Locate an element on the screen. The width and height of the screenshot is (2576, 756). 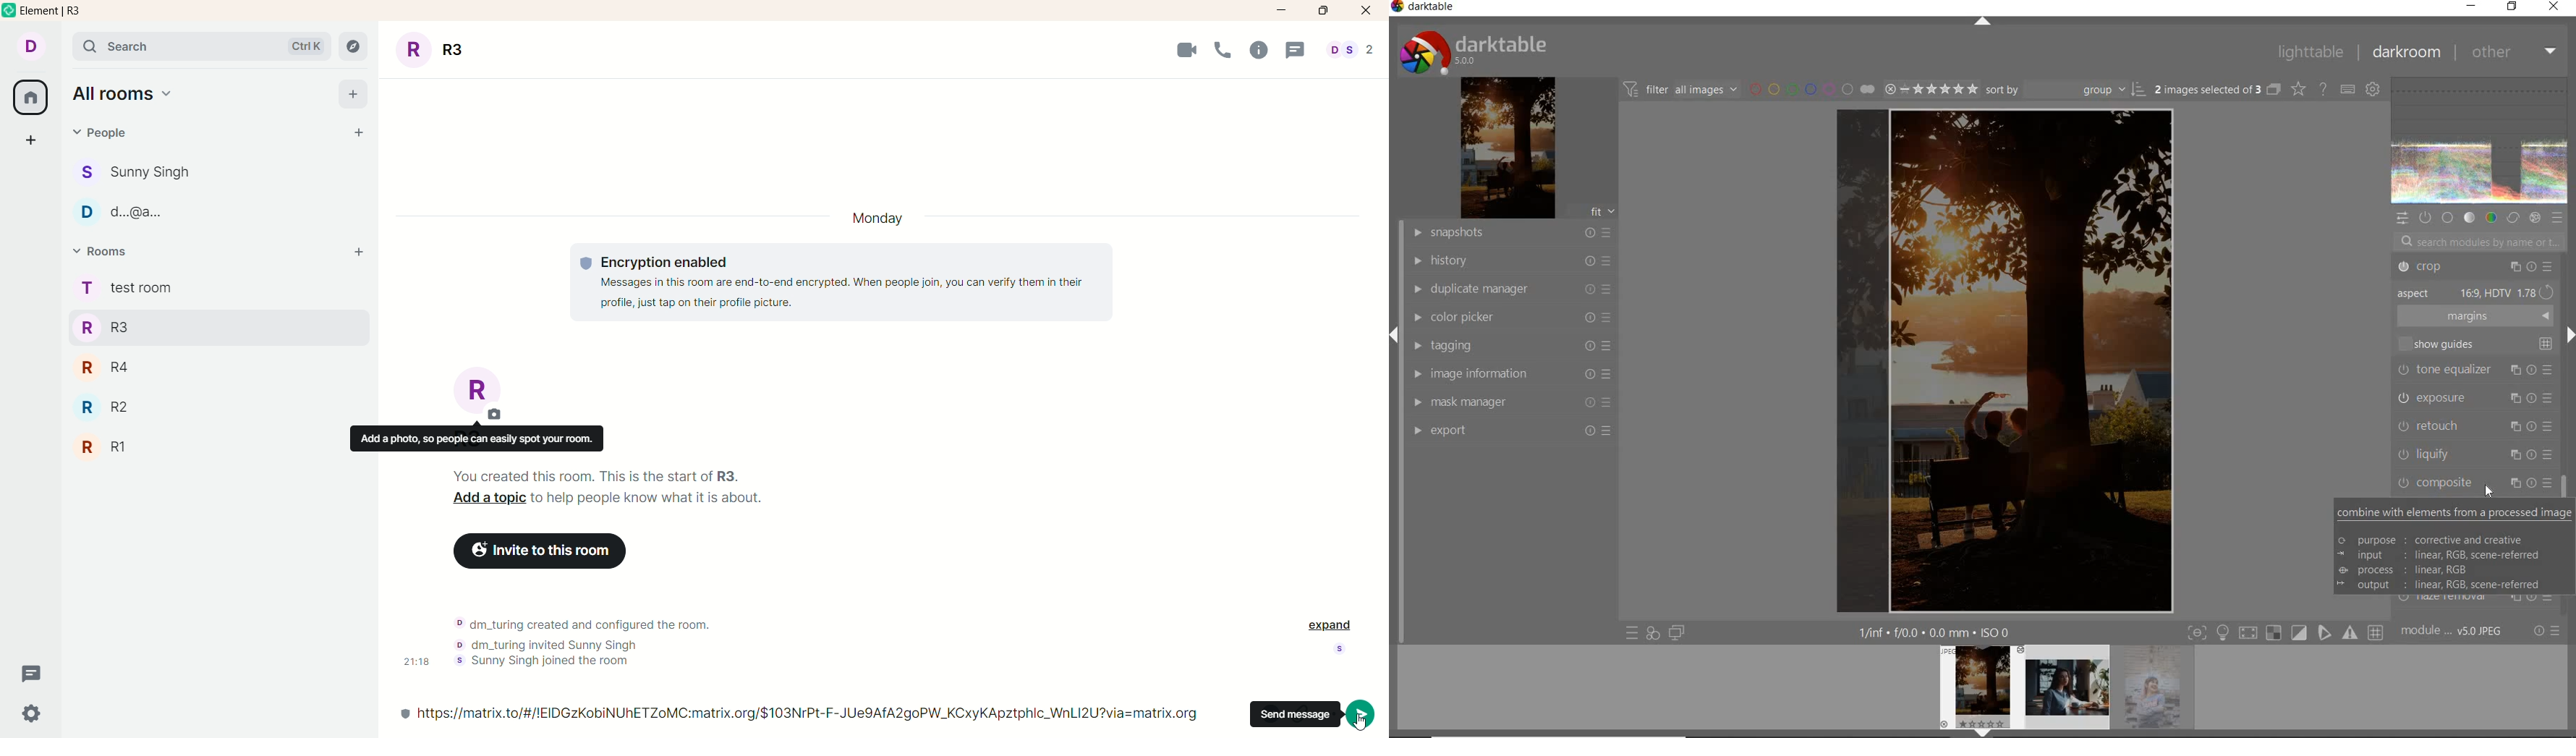
module order is located at coordinates (2450, 633).